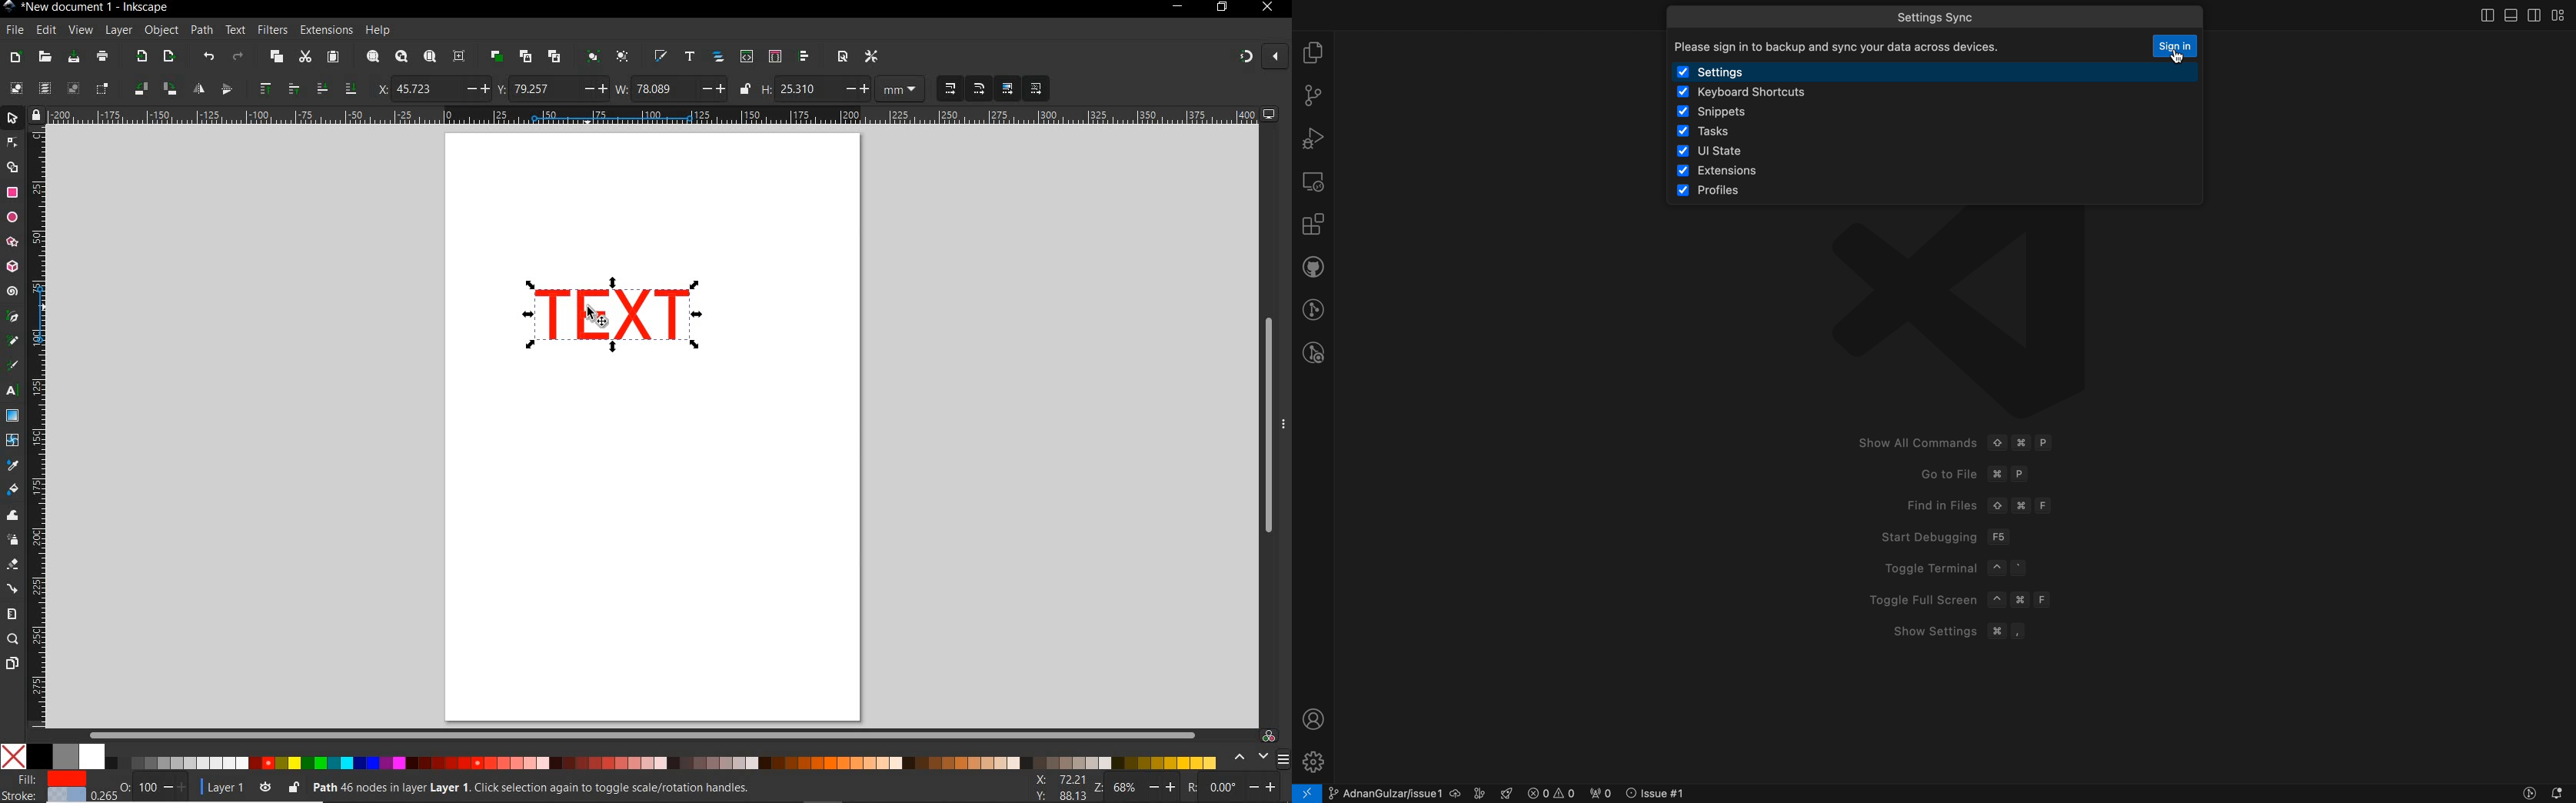  What do you see at coordinates (747, 58) in the screenshot?
I see `OPEN XML EDITOR` at bounding box center [747, 58].